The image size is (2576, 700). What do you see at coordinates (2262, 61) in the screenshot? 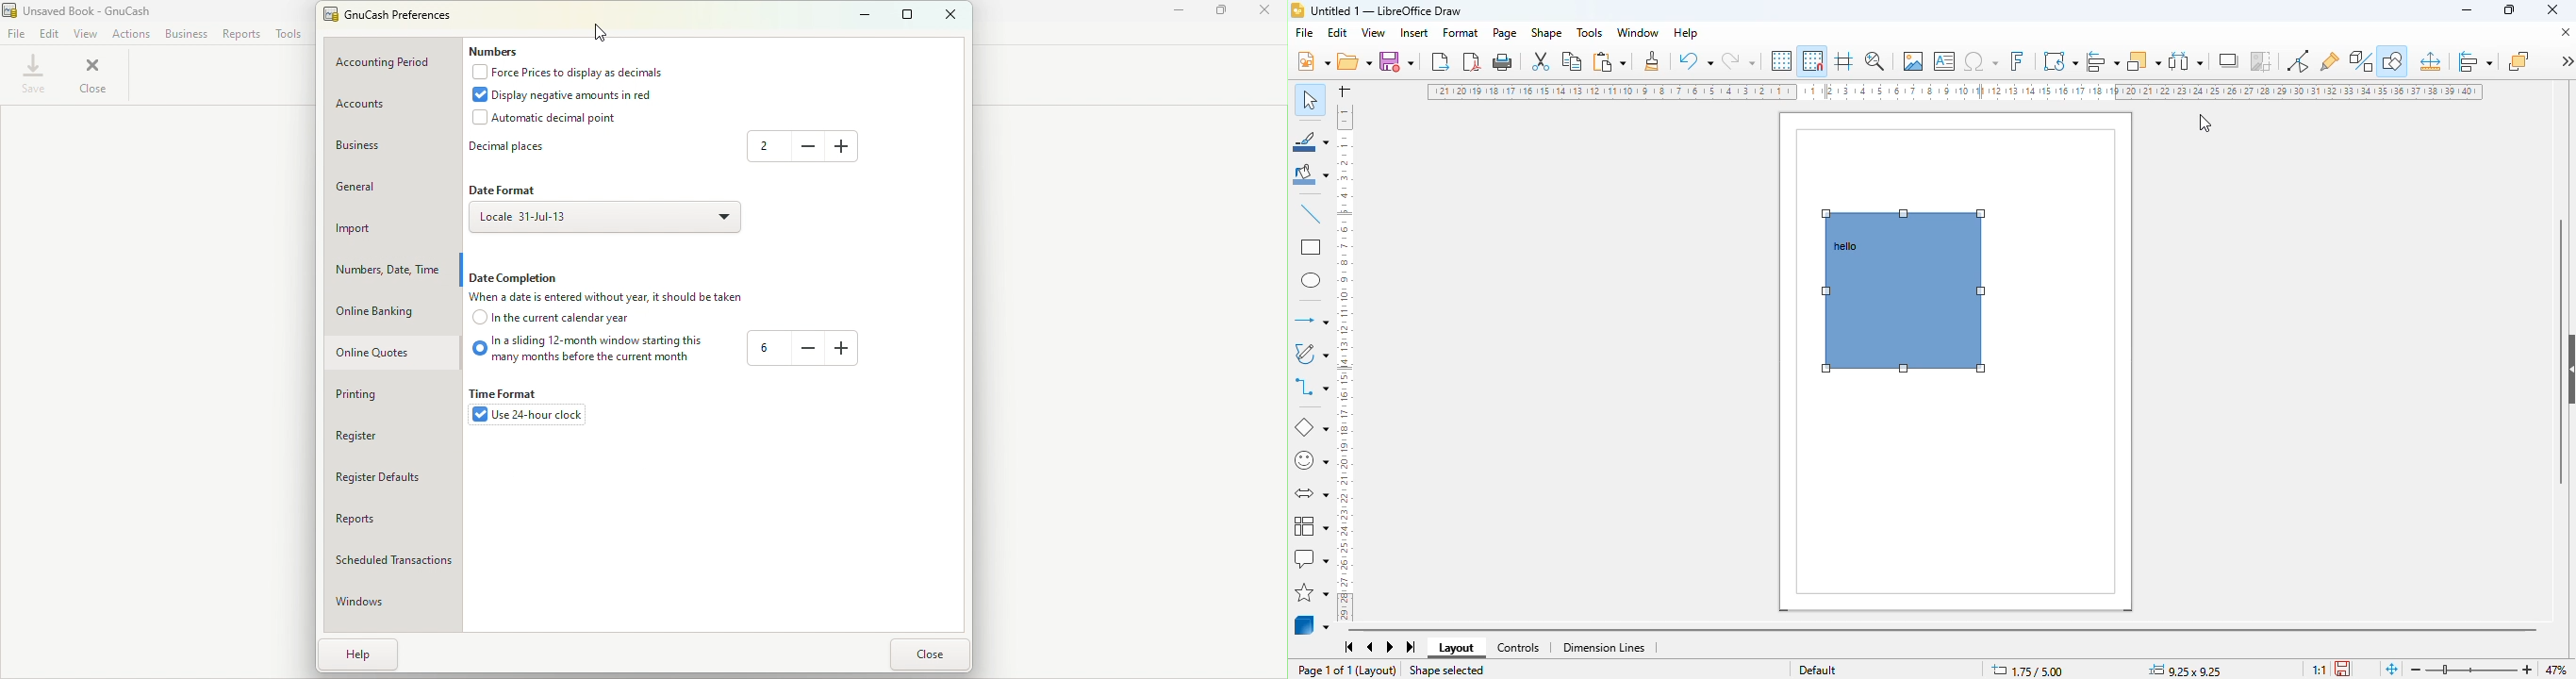
I see `crop image` at bounding box center [2262, 61].